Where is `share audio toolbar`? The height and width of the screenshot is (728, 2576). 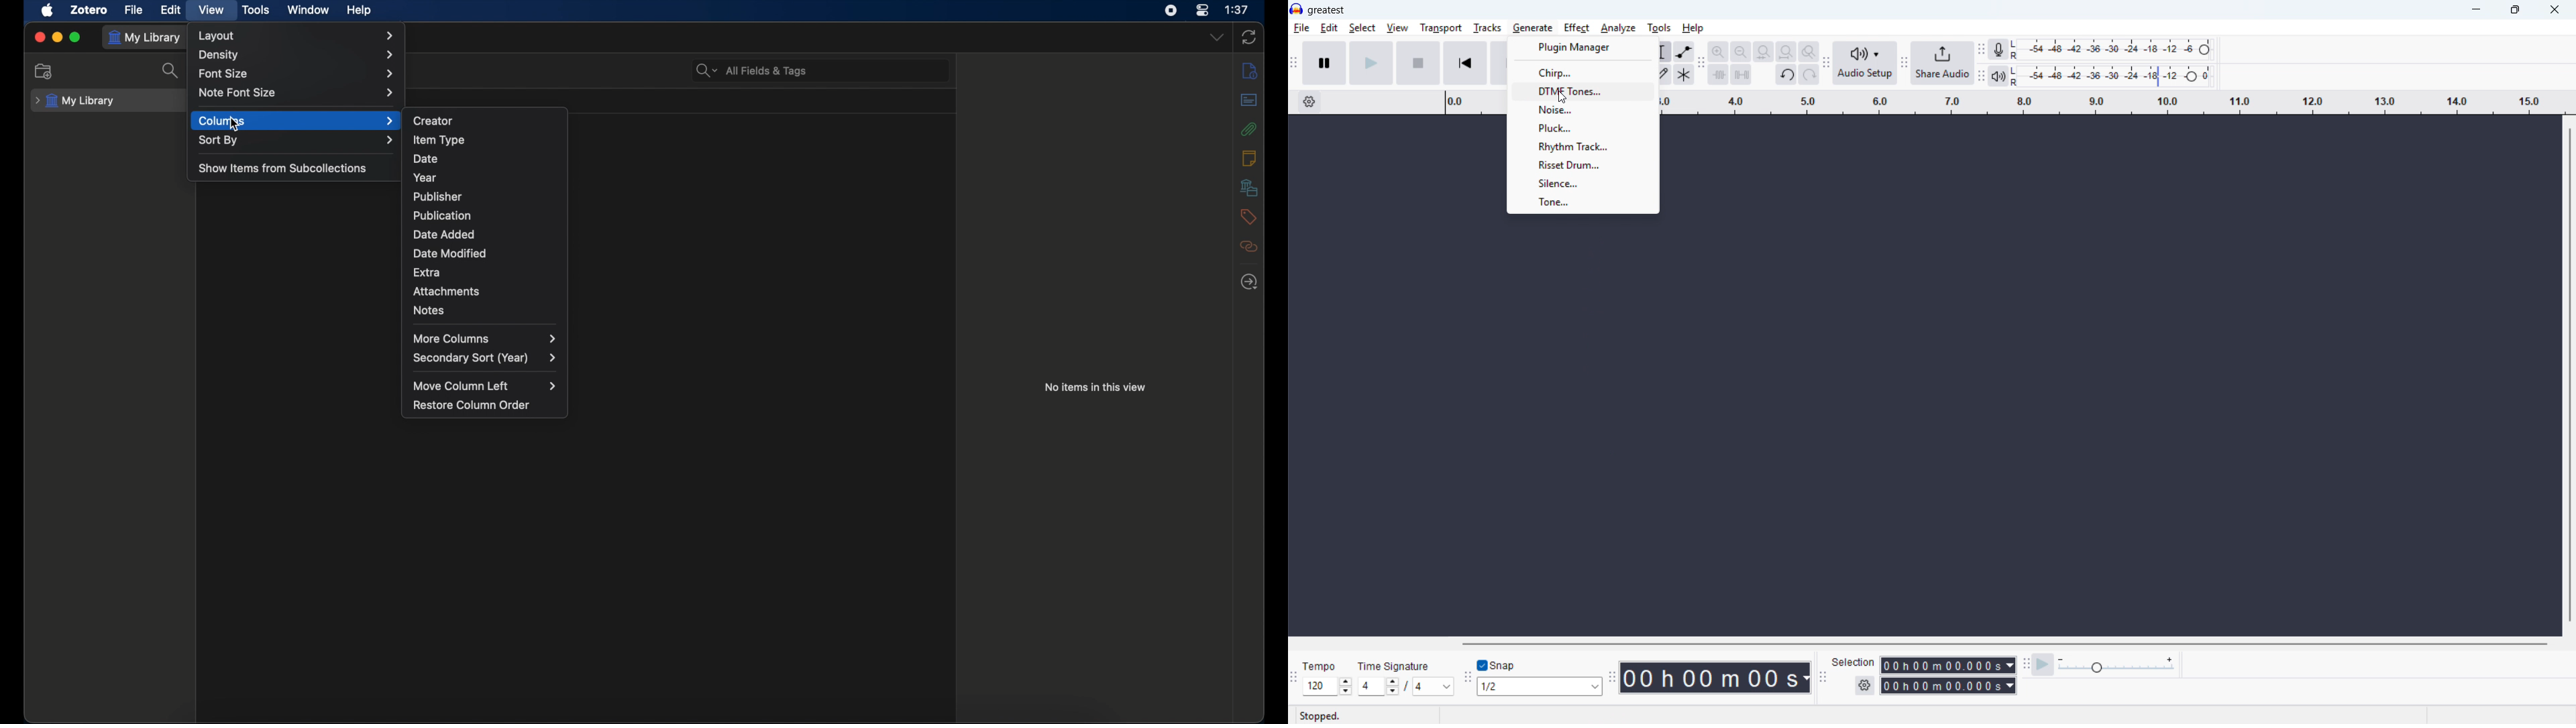
share audio toolbar is located at coordinates (1904, 64).